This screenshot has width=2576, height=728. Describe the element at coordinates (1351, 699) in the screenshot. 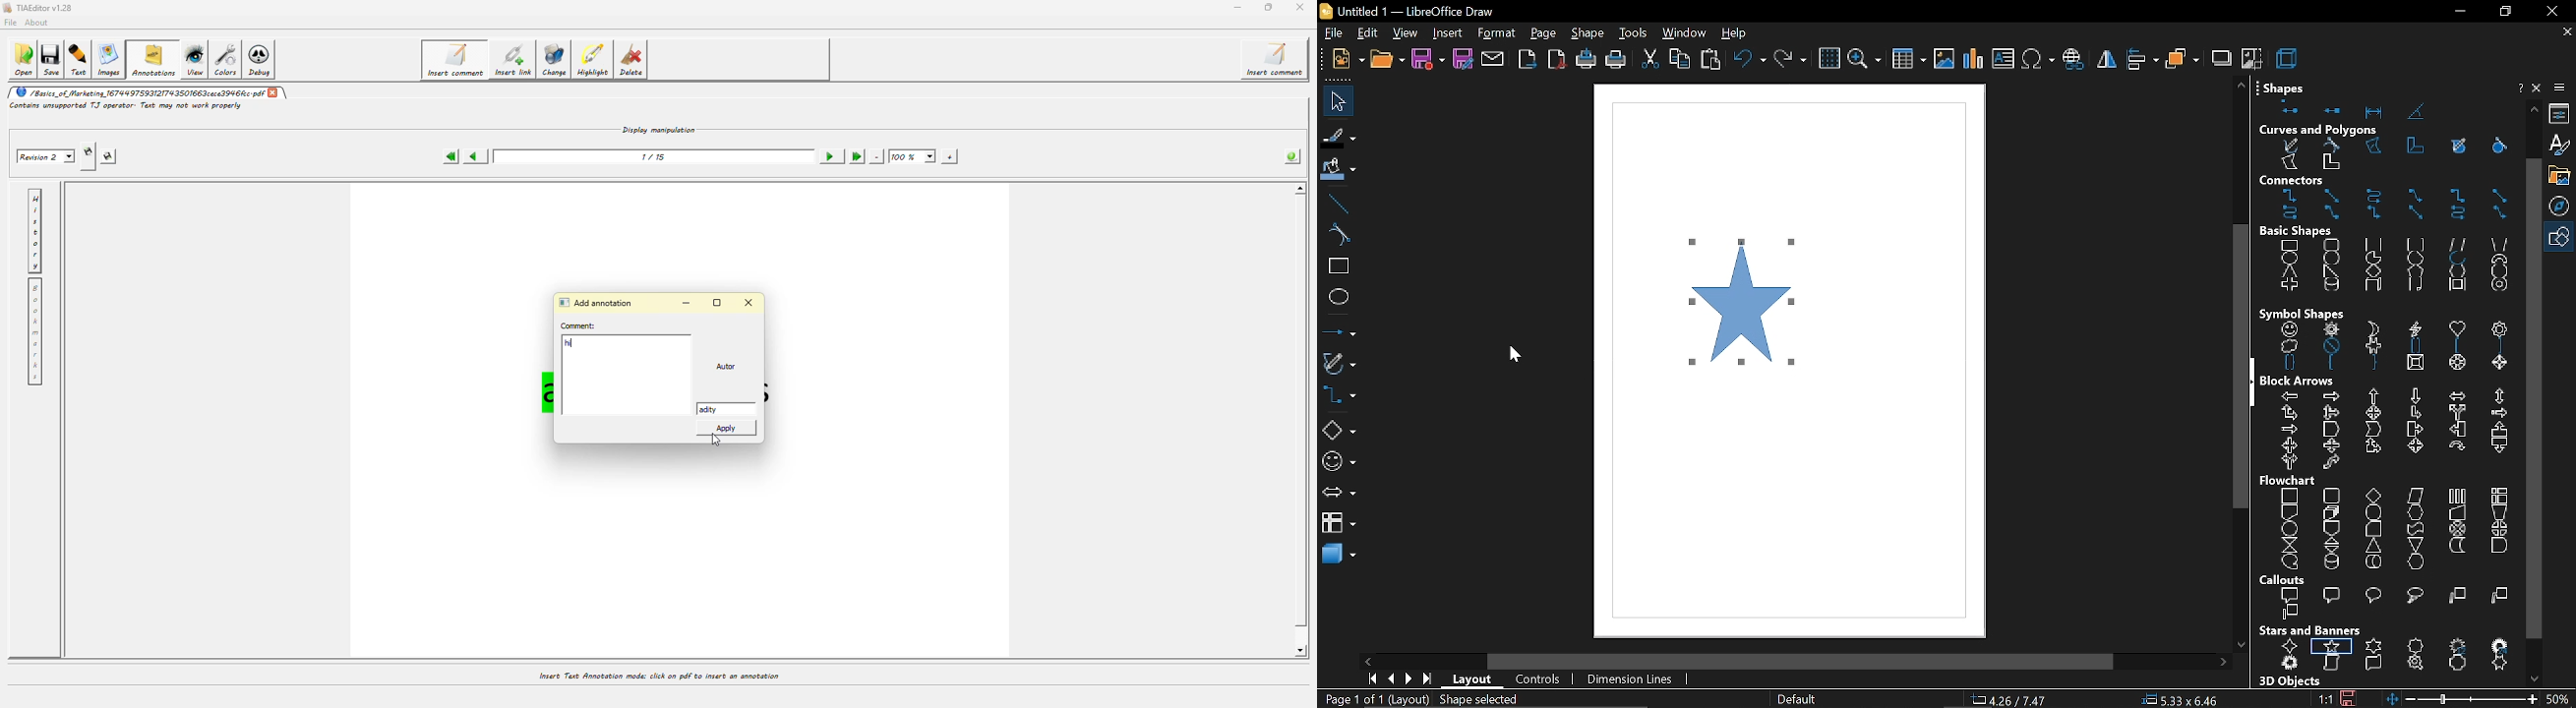

I see `current page` at that location.